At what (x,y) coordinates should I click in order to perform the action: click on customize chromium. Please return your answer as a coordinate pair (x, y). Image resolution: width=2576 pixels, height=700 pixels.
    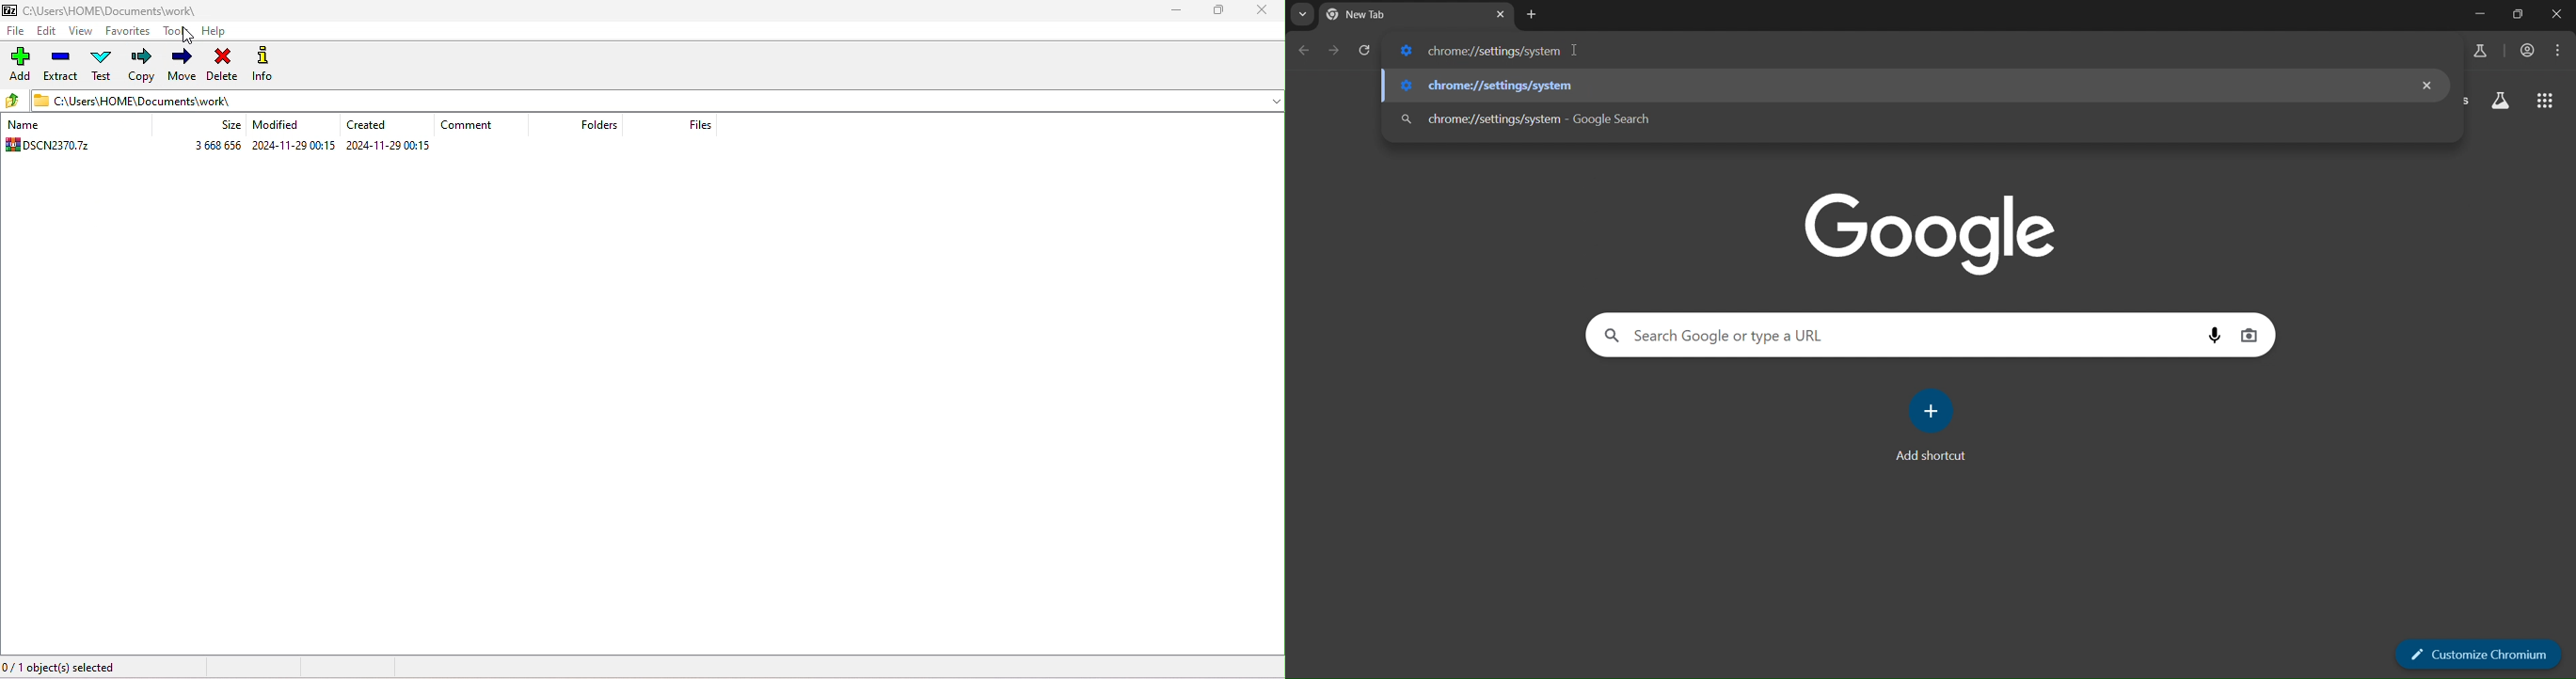
    Looking at the image, I should click on (2479, 653).